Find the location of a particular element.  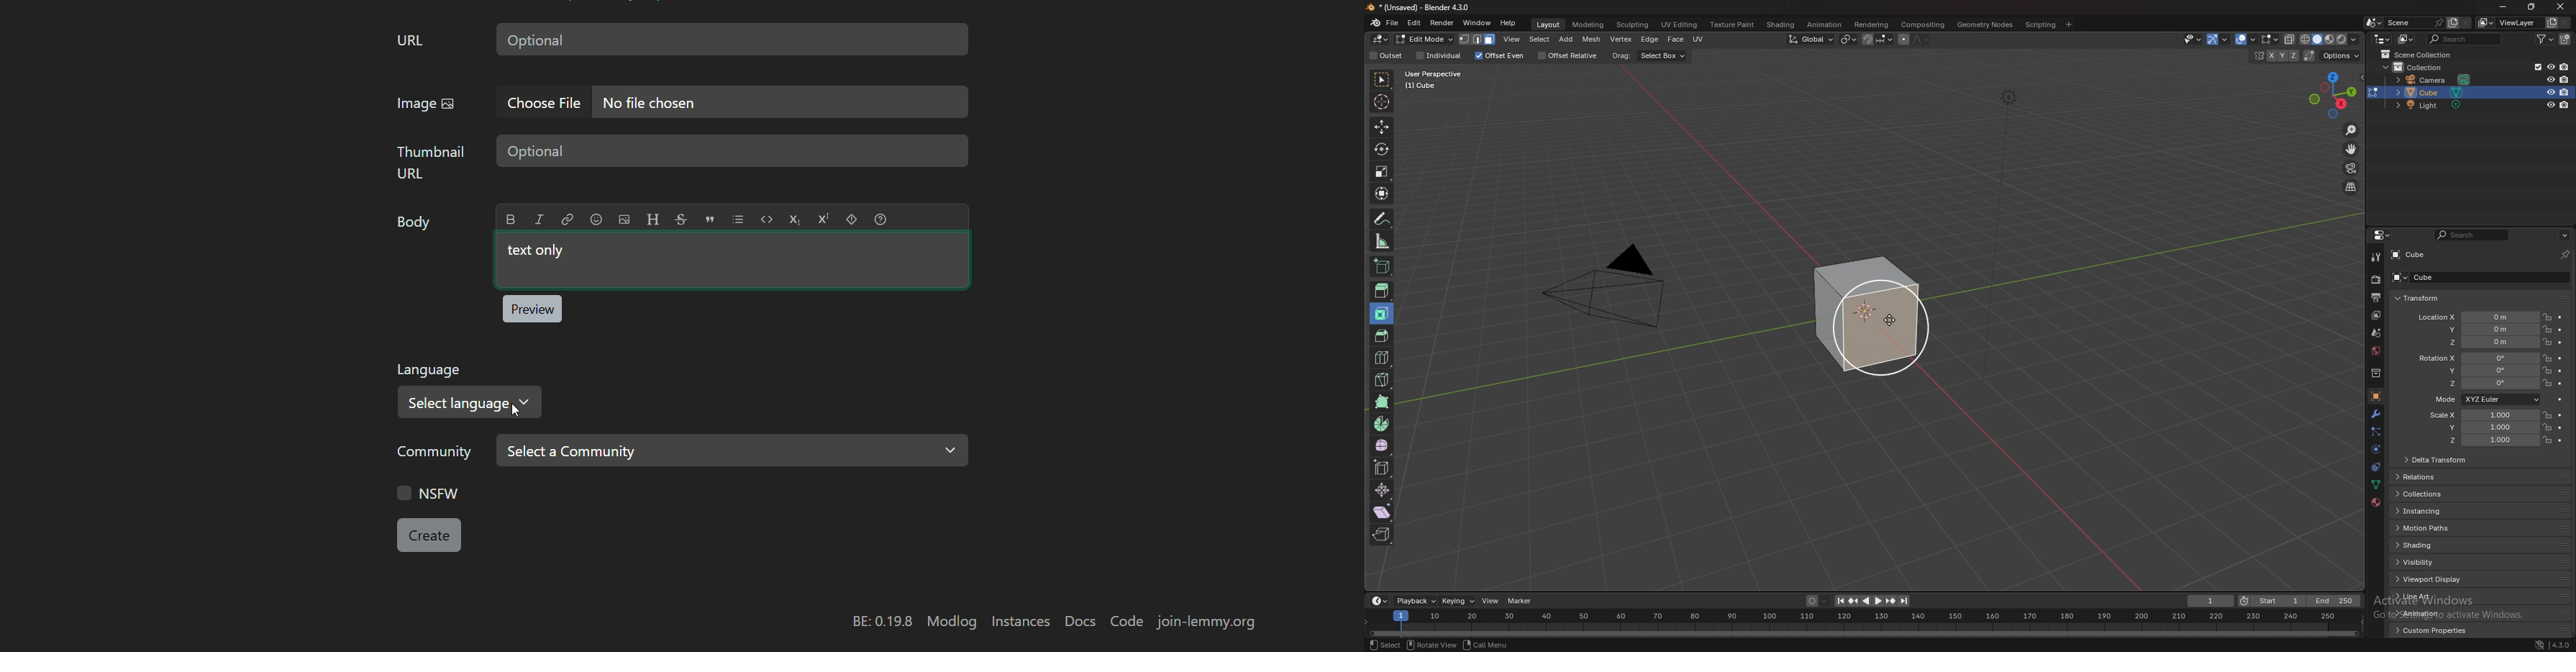

Italic is located at coordinates (539, 219).